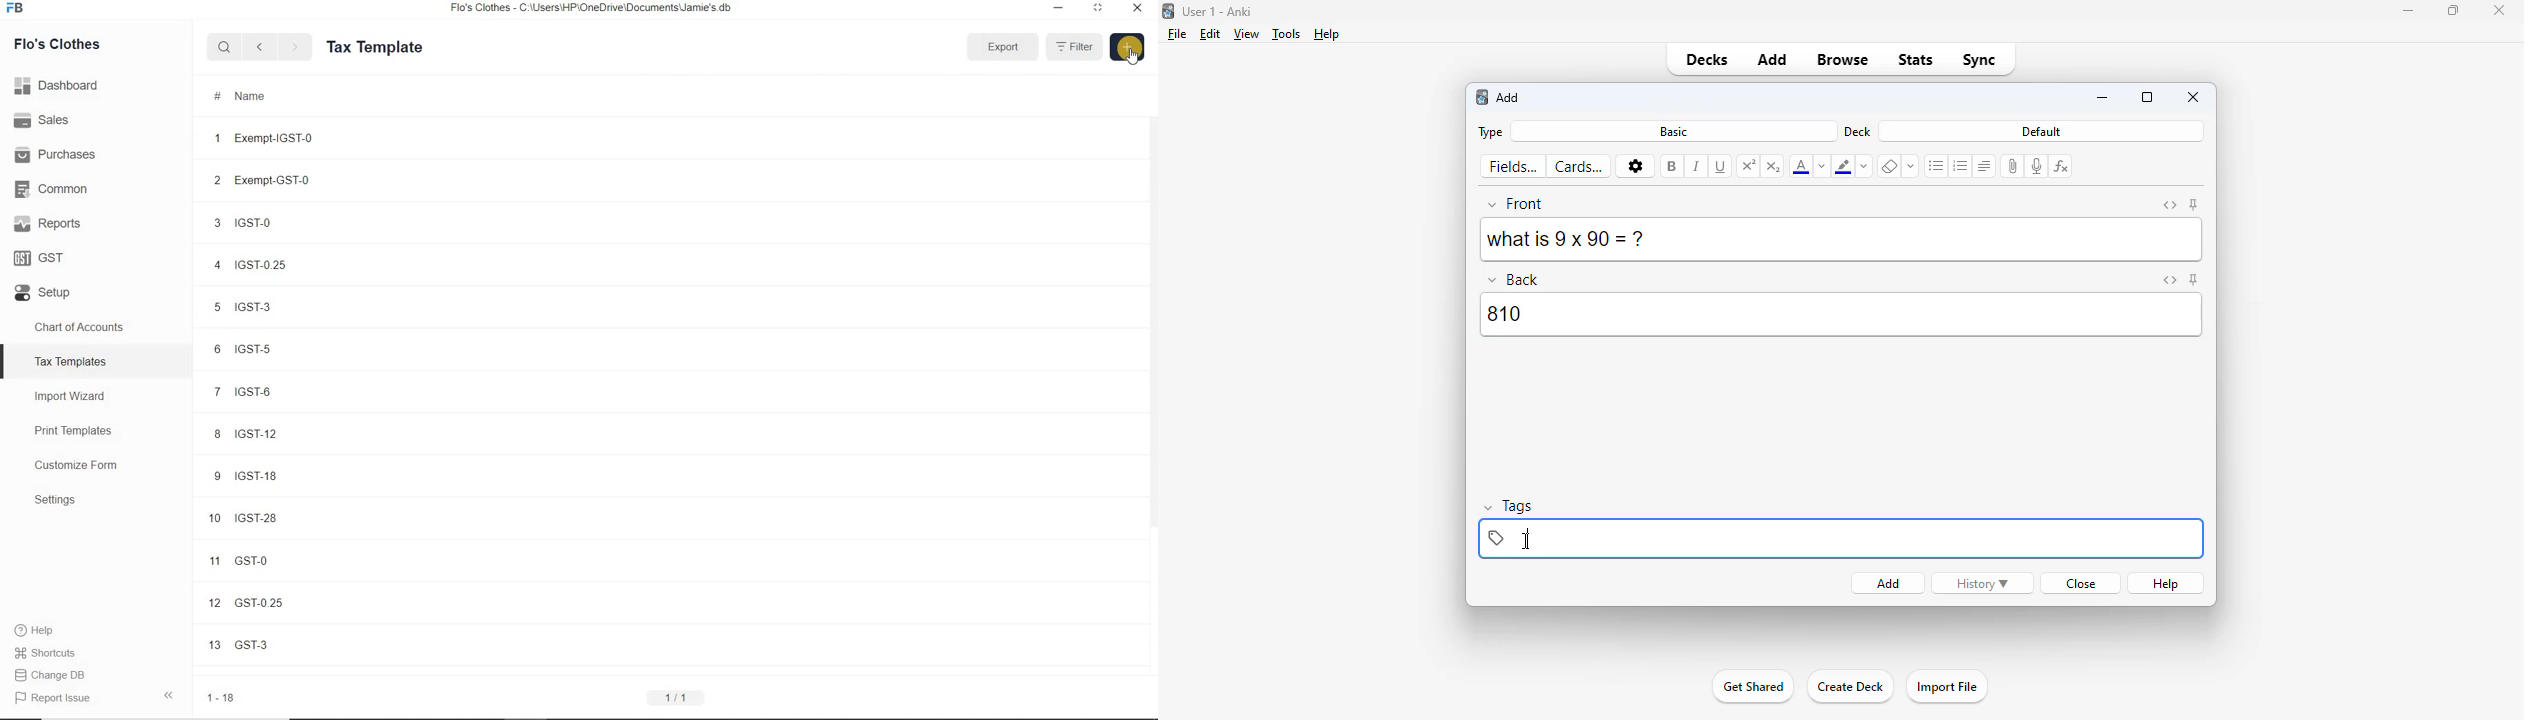  What do you see at coordinates (2168, 280) in the screenshot?
I see `toggle HTML editor` at bounding box center [2168, 280].